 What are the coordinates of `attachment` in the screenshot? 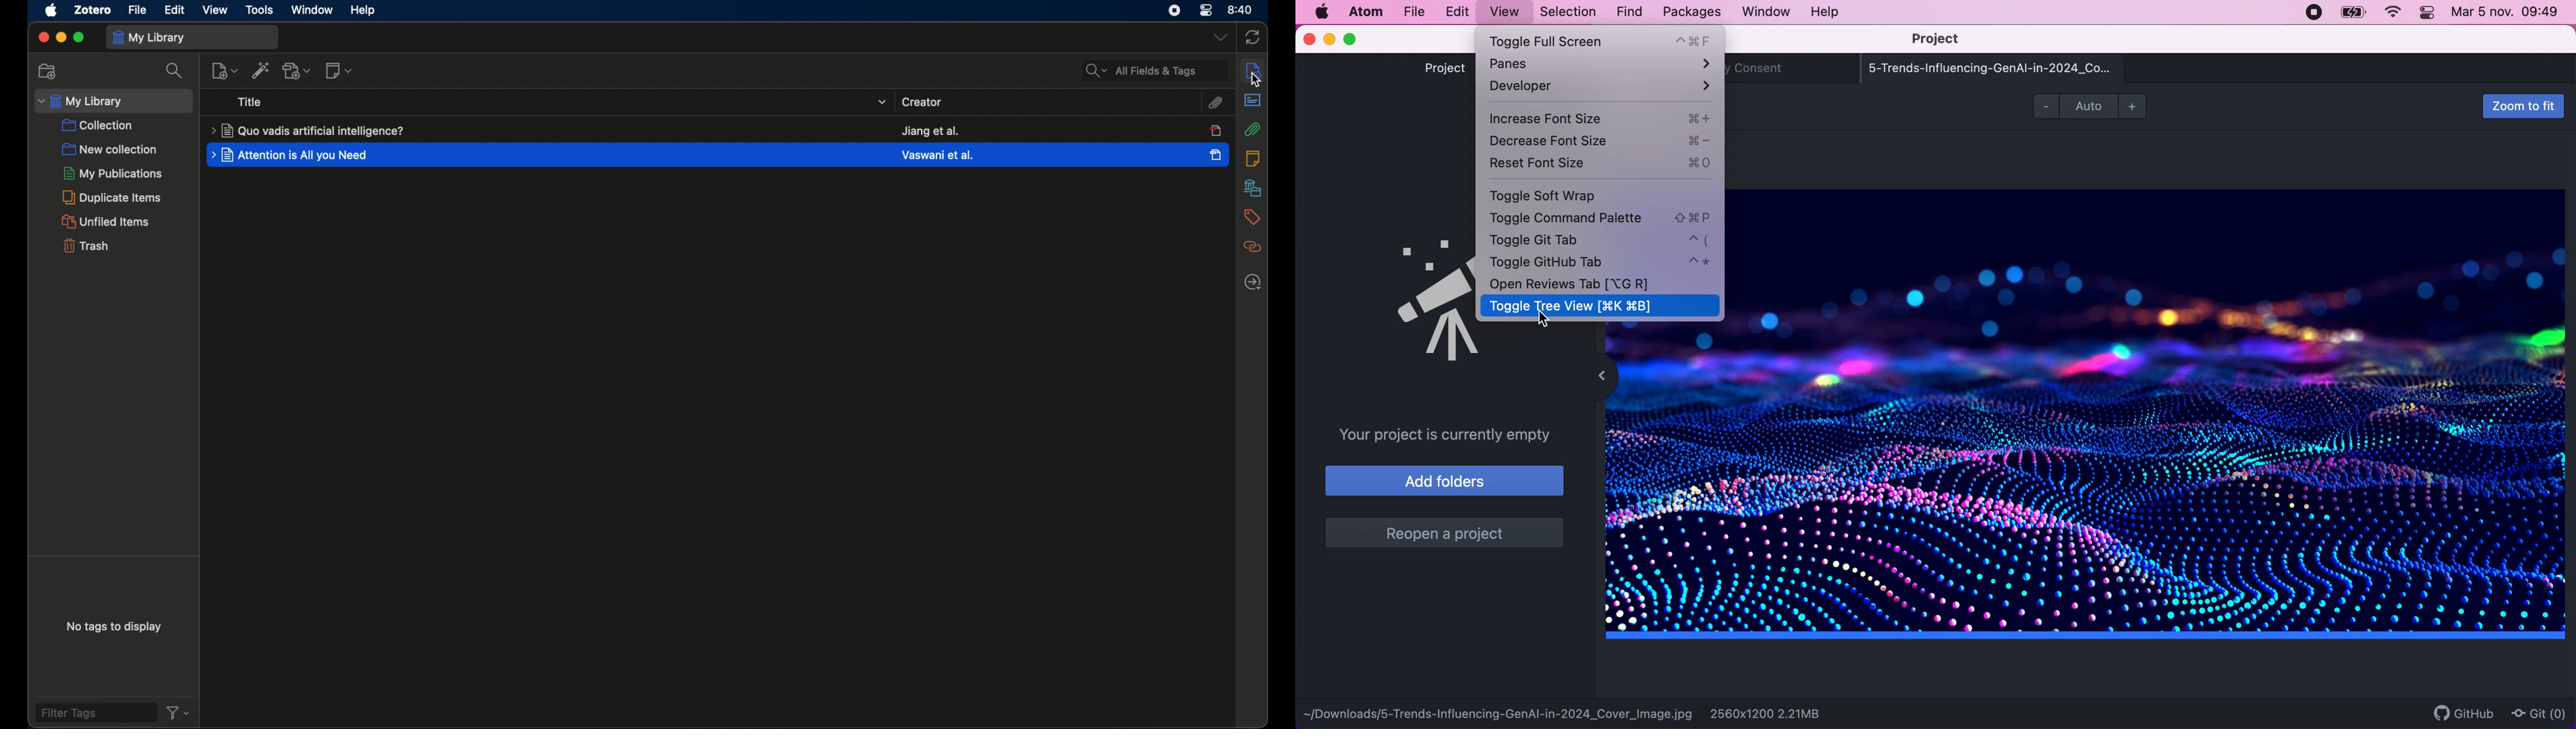 It's located at (1253, 128).